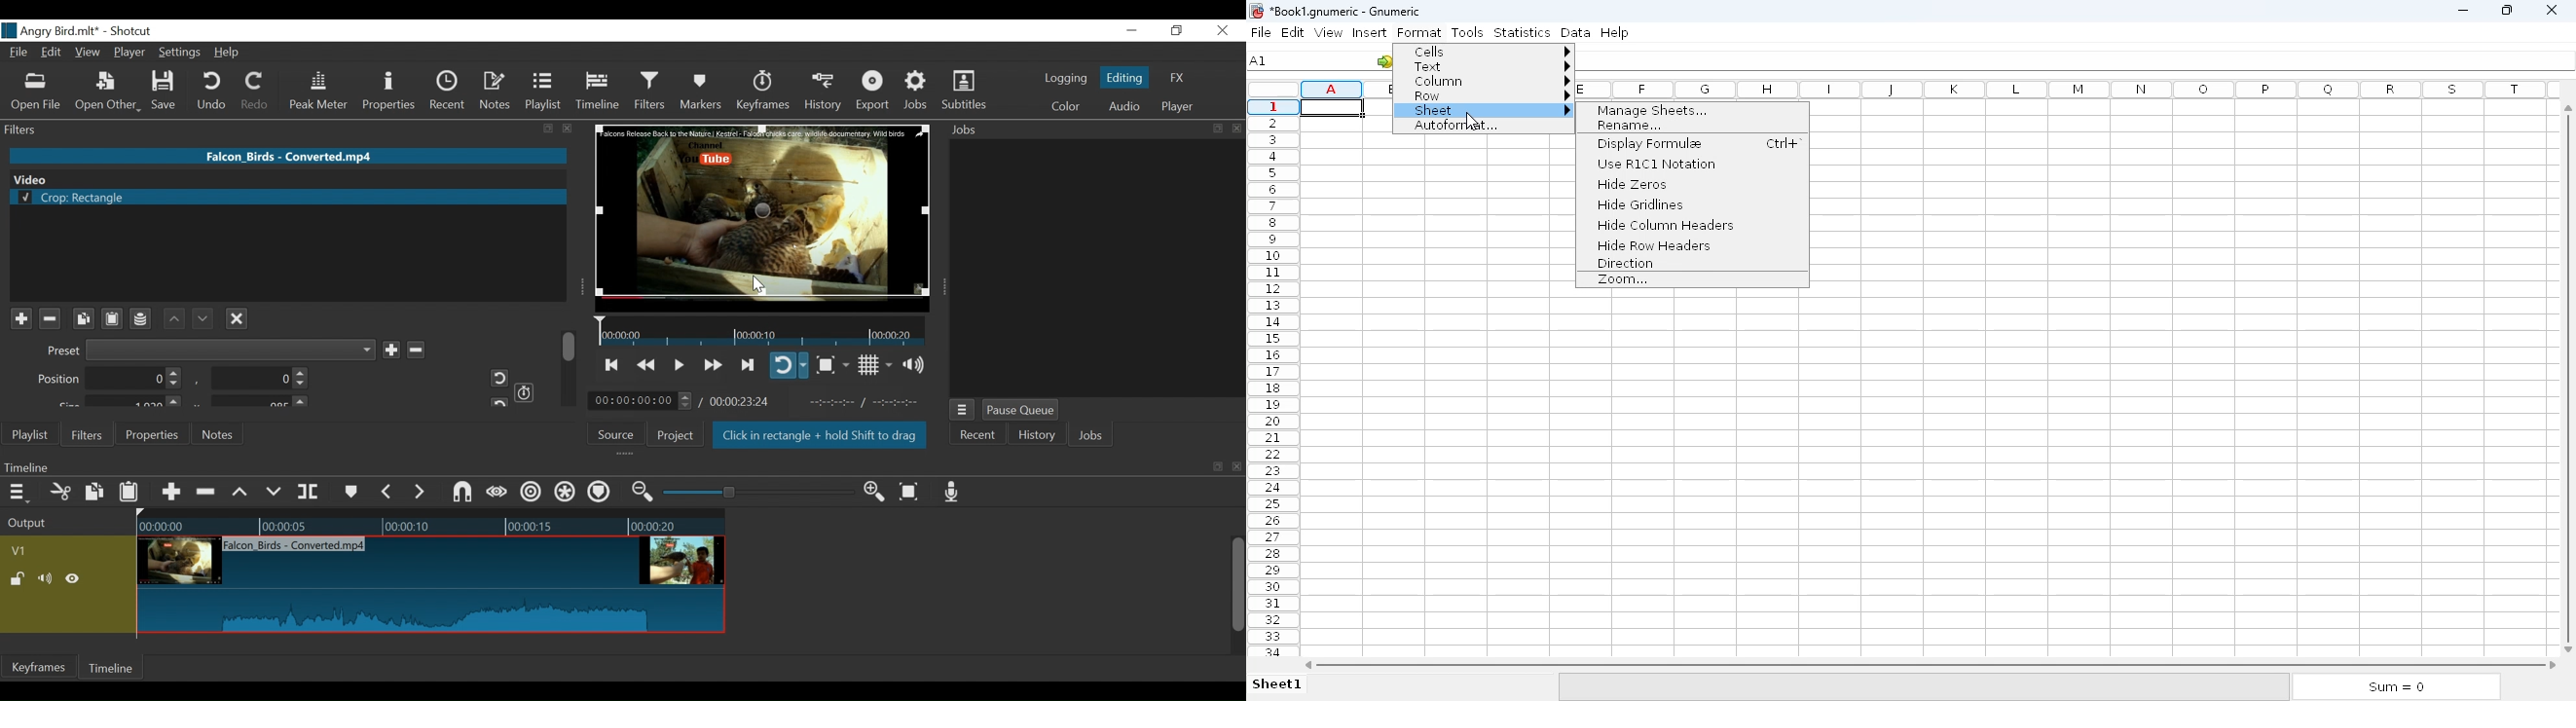 This screenshot has height=728, width=2576. What do you see at coordinates (1354, 12) in the screenshot?
I see `*Book1.gnumeric - Gnumeric` at bounding box center [1354, 12].